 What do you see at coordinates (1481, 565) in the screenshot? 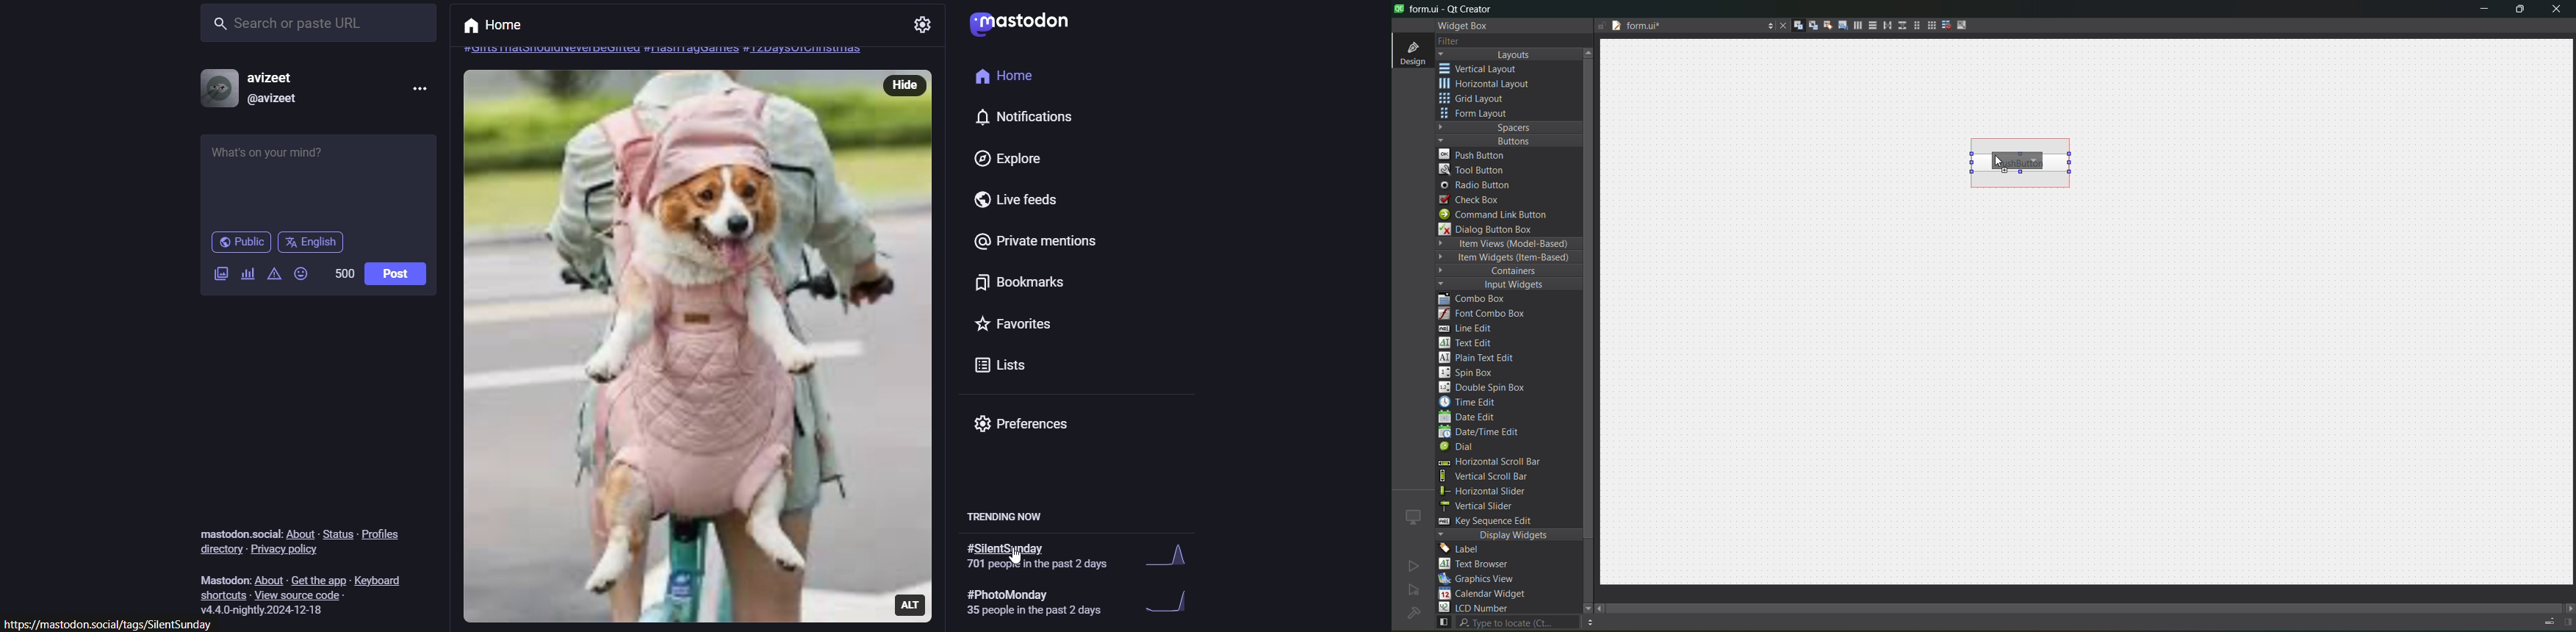
I see `text` at bounding box center [1481, 565].